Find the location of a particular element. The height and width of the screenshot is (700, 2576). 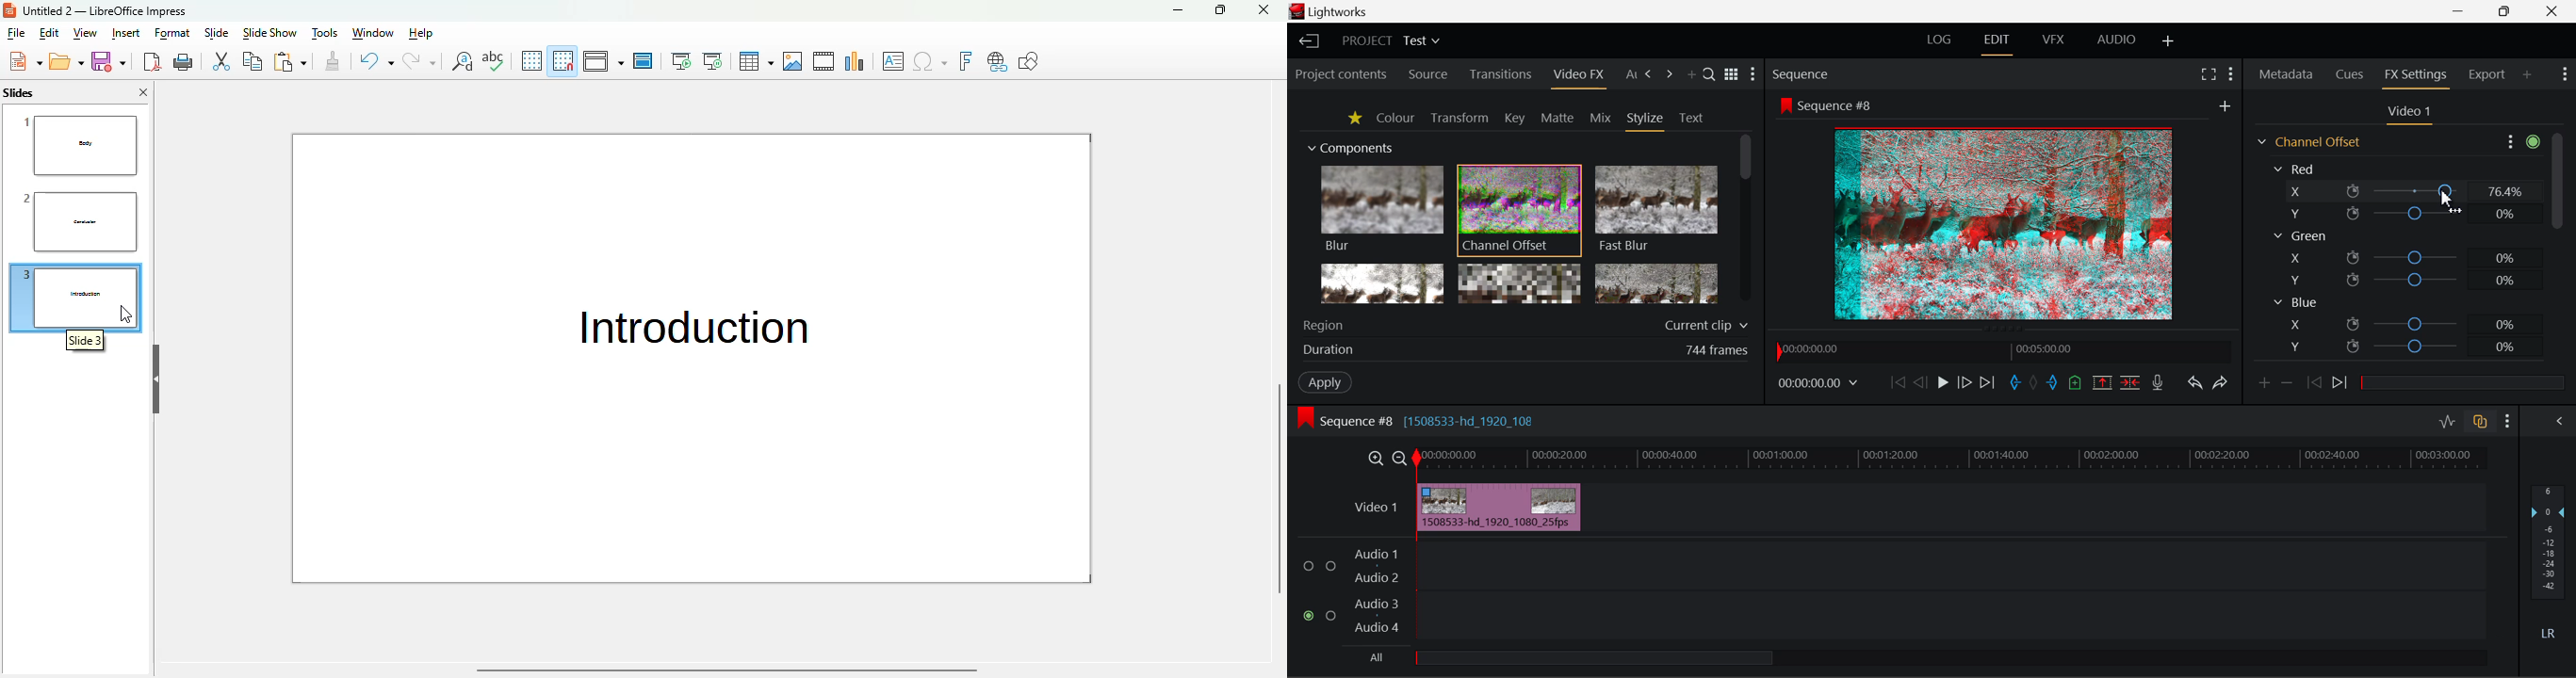

close pane is located at coordinates (143, 92).